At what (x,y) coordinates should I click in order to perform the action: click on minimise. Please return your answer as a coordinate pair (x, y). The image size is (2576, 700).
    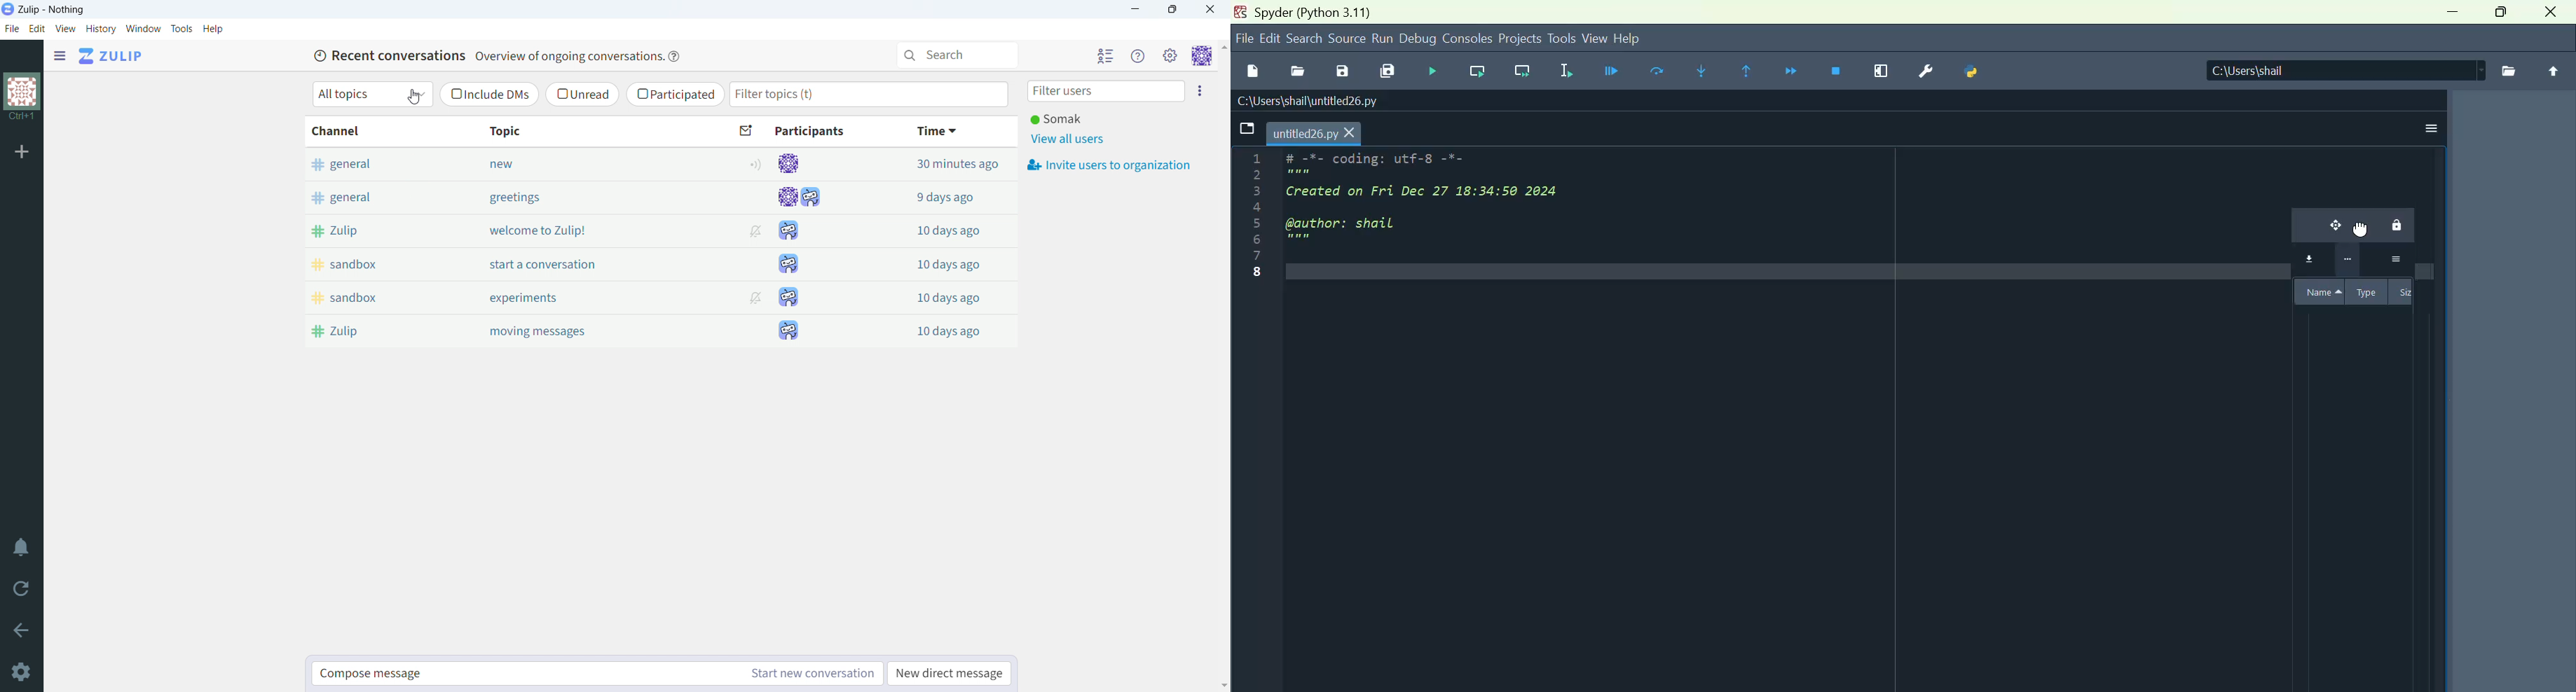
    Looking at the image, I should click on (2453, 14).